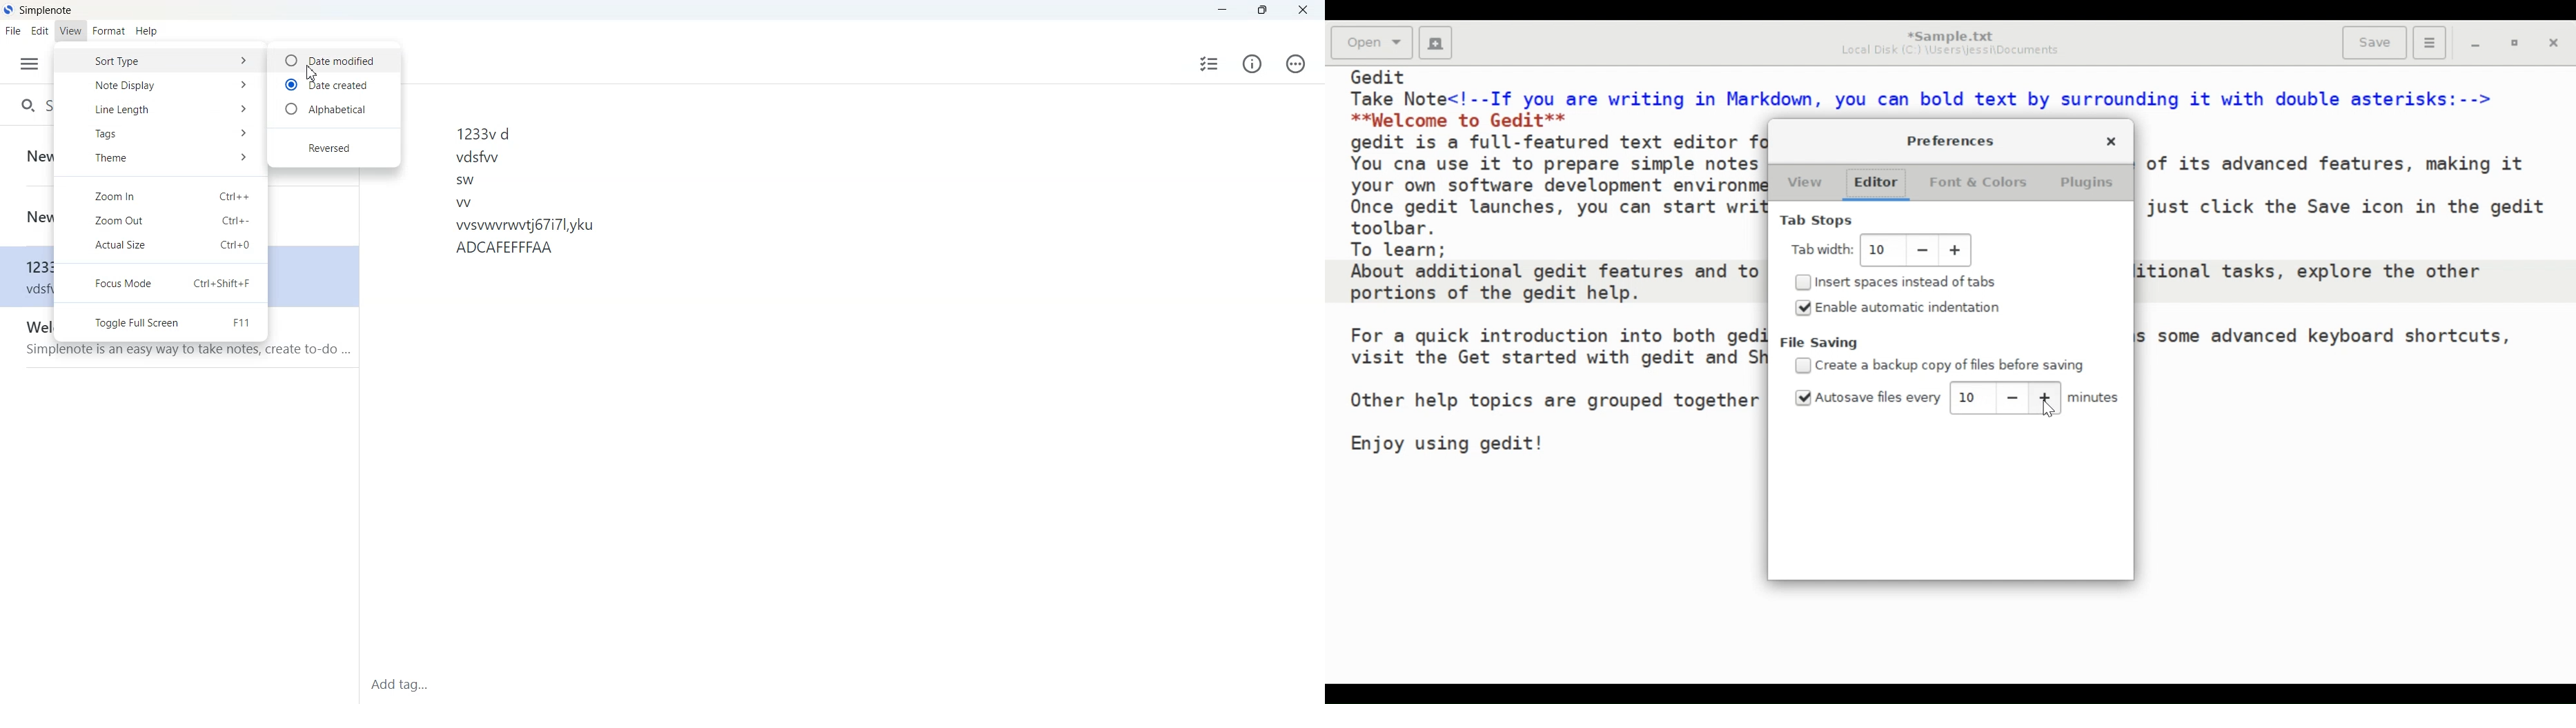 This screenshot has height=728, width=2576. I want to click on Sort Type, so click(161, 62).